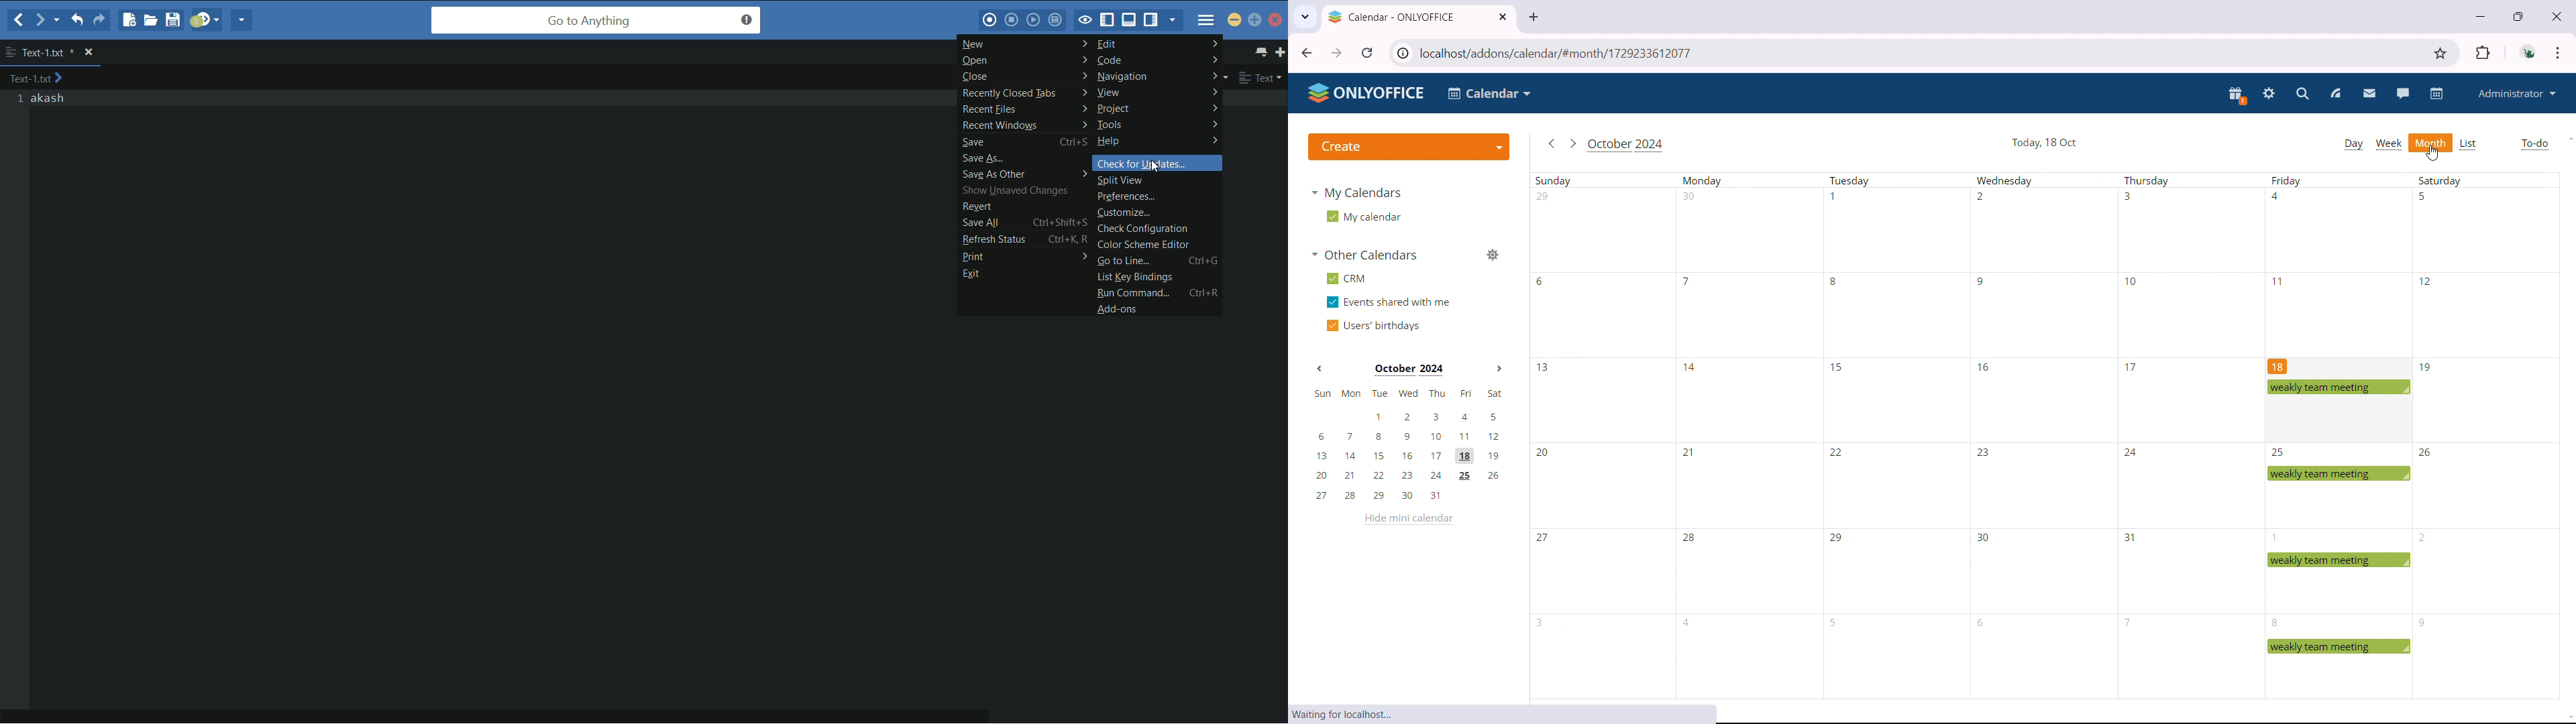 The height and width of the screenshot is (728, 2576). Describe the element at coordinates (1552, 143) in the screenshot. I see `go to previous month` at that location.